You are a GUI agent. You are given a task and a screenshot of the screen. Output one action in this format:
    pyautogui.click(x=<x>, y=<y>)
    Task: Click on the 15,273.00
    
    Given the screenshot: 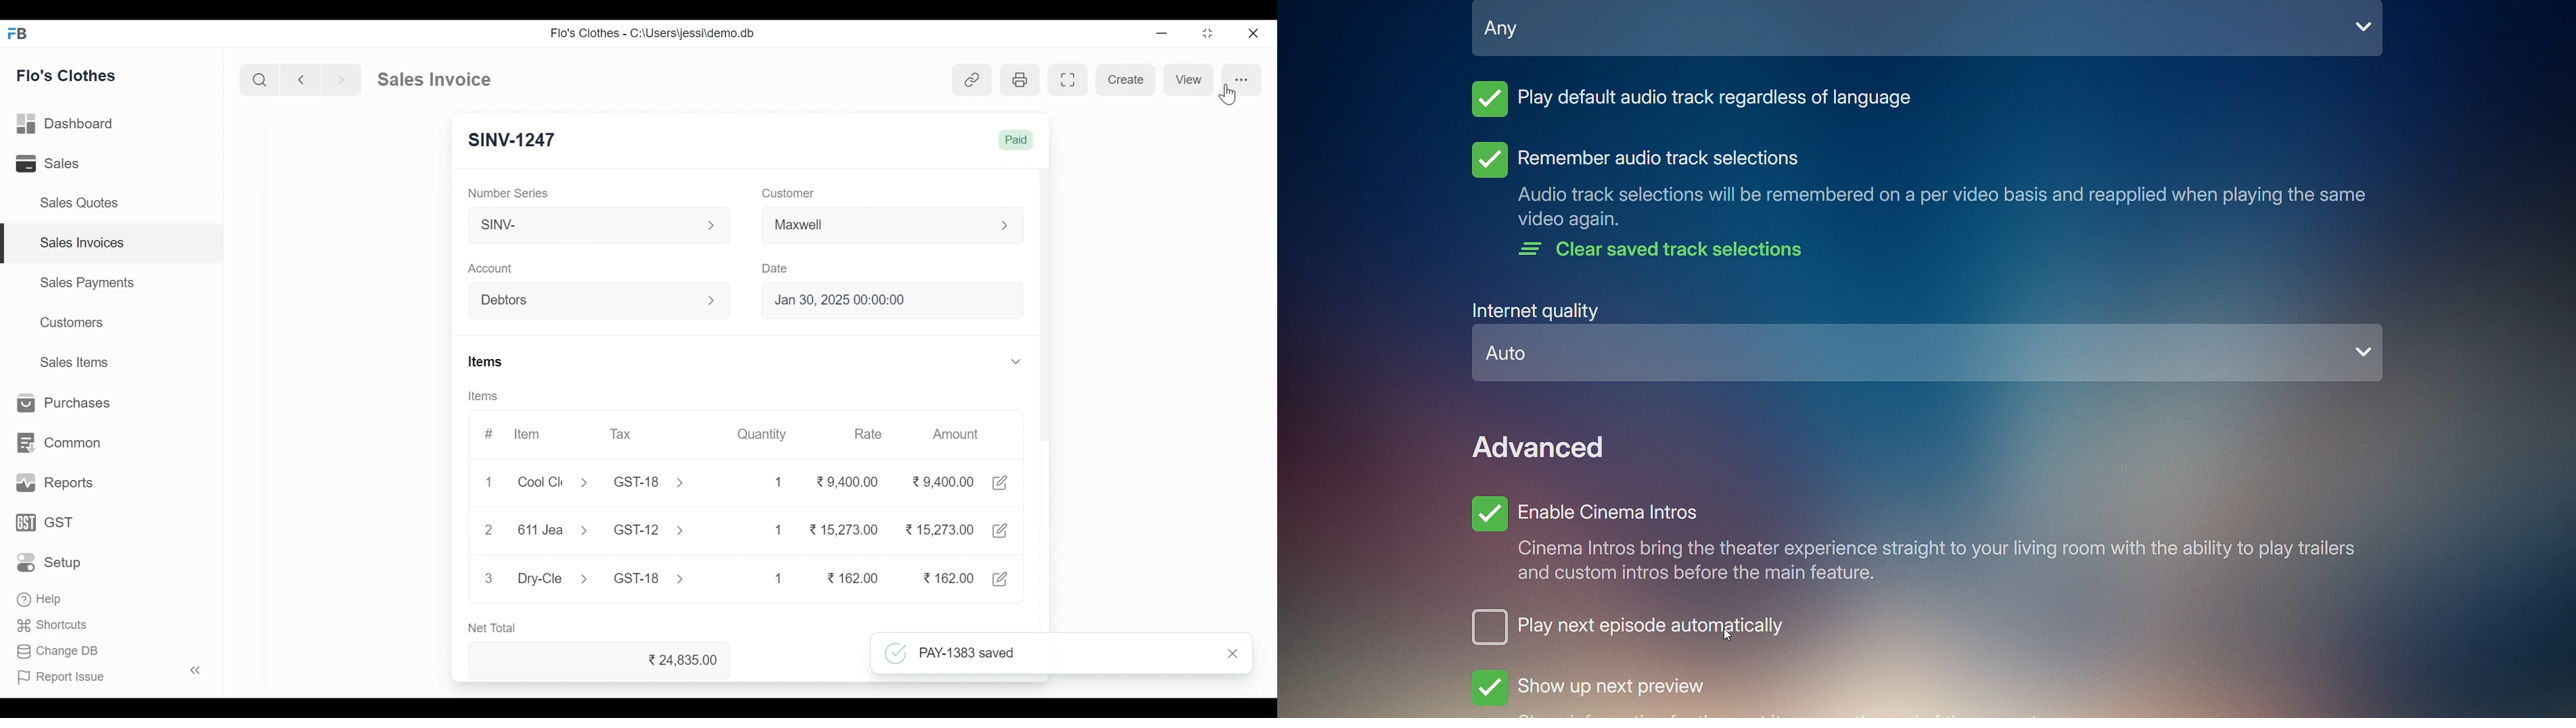 What is the action you would take?
    pyautogui.click(x=939, y=529)
    